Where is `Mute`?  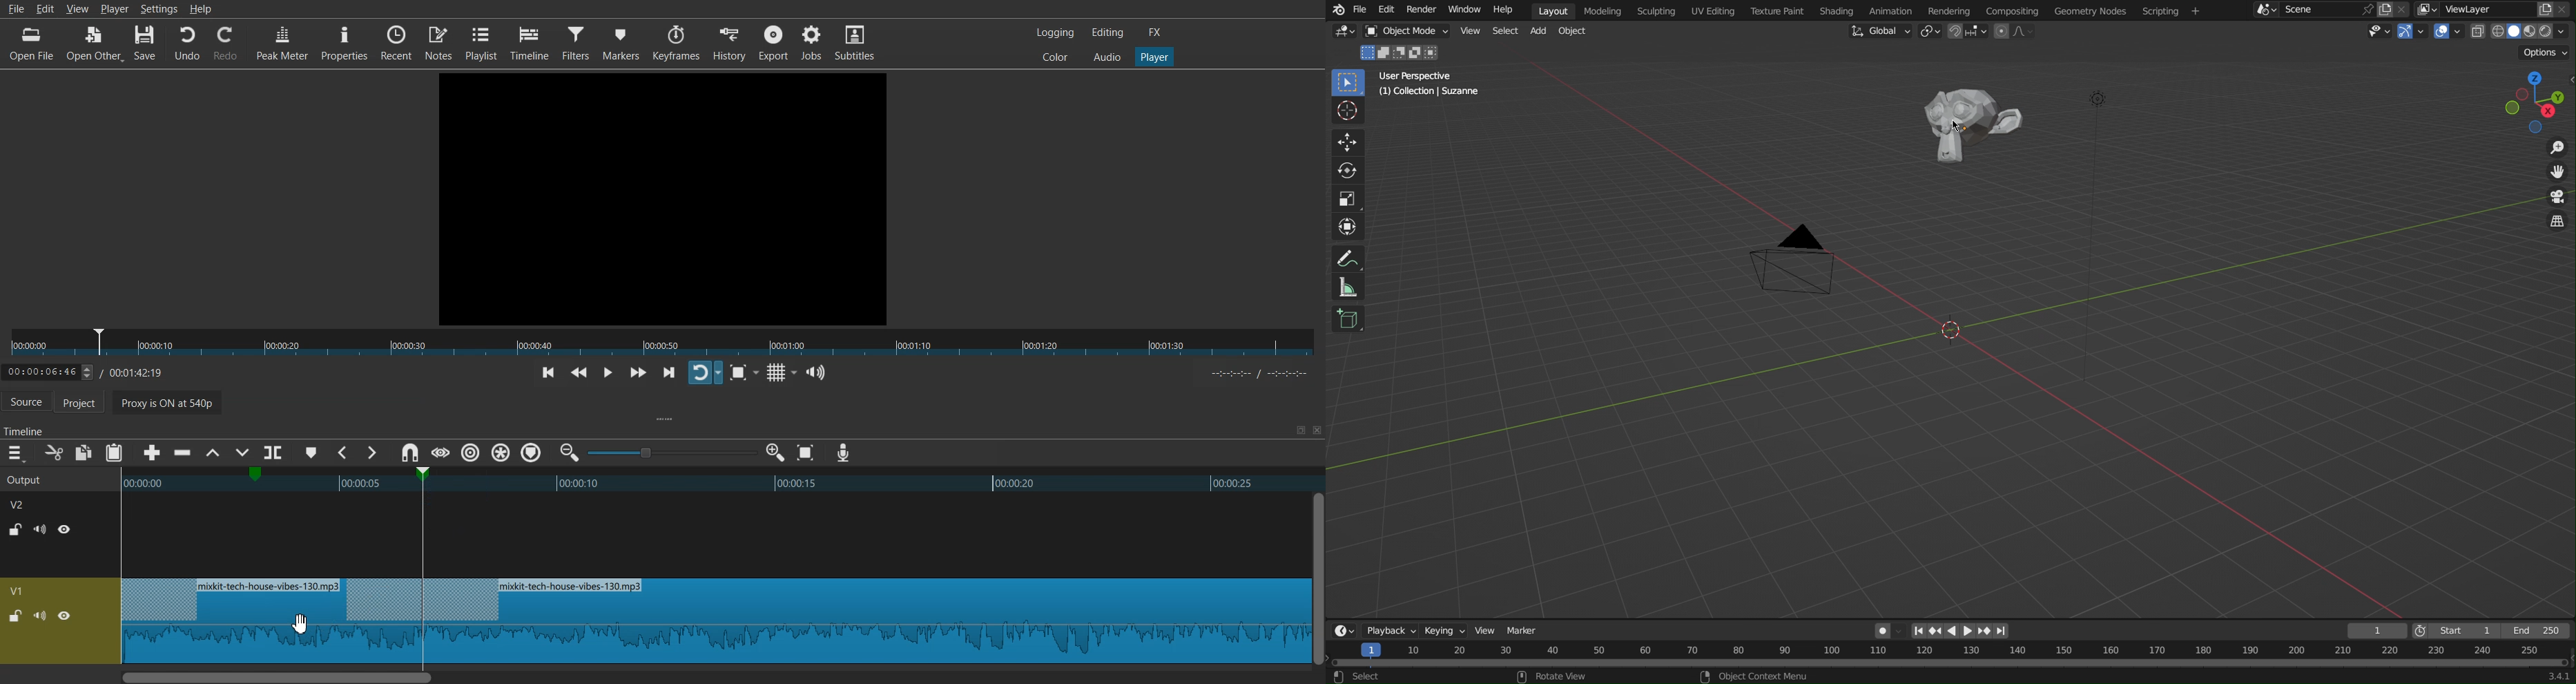
Mute is located at coordinates (40, 615).